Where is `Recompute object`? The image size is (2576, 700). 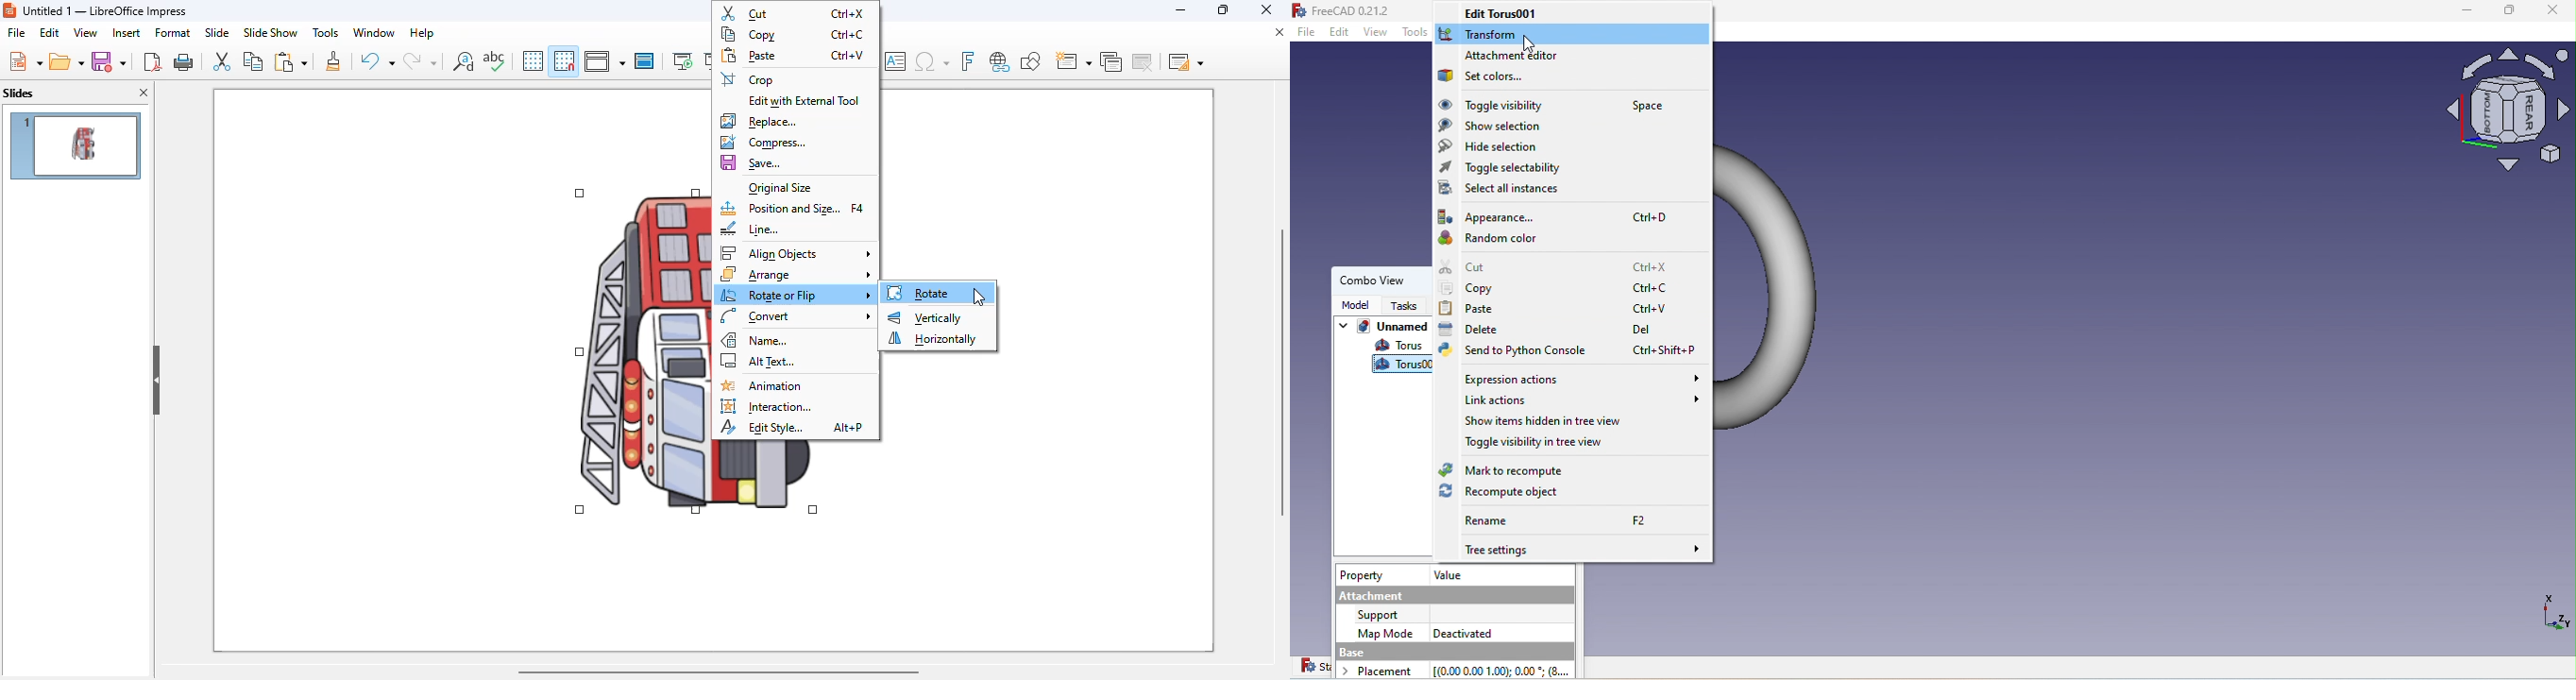
Recompute object is located at coordinates (1515, 491).